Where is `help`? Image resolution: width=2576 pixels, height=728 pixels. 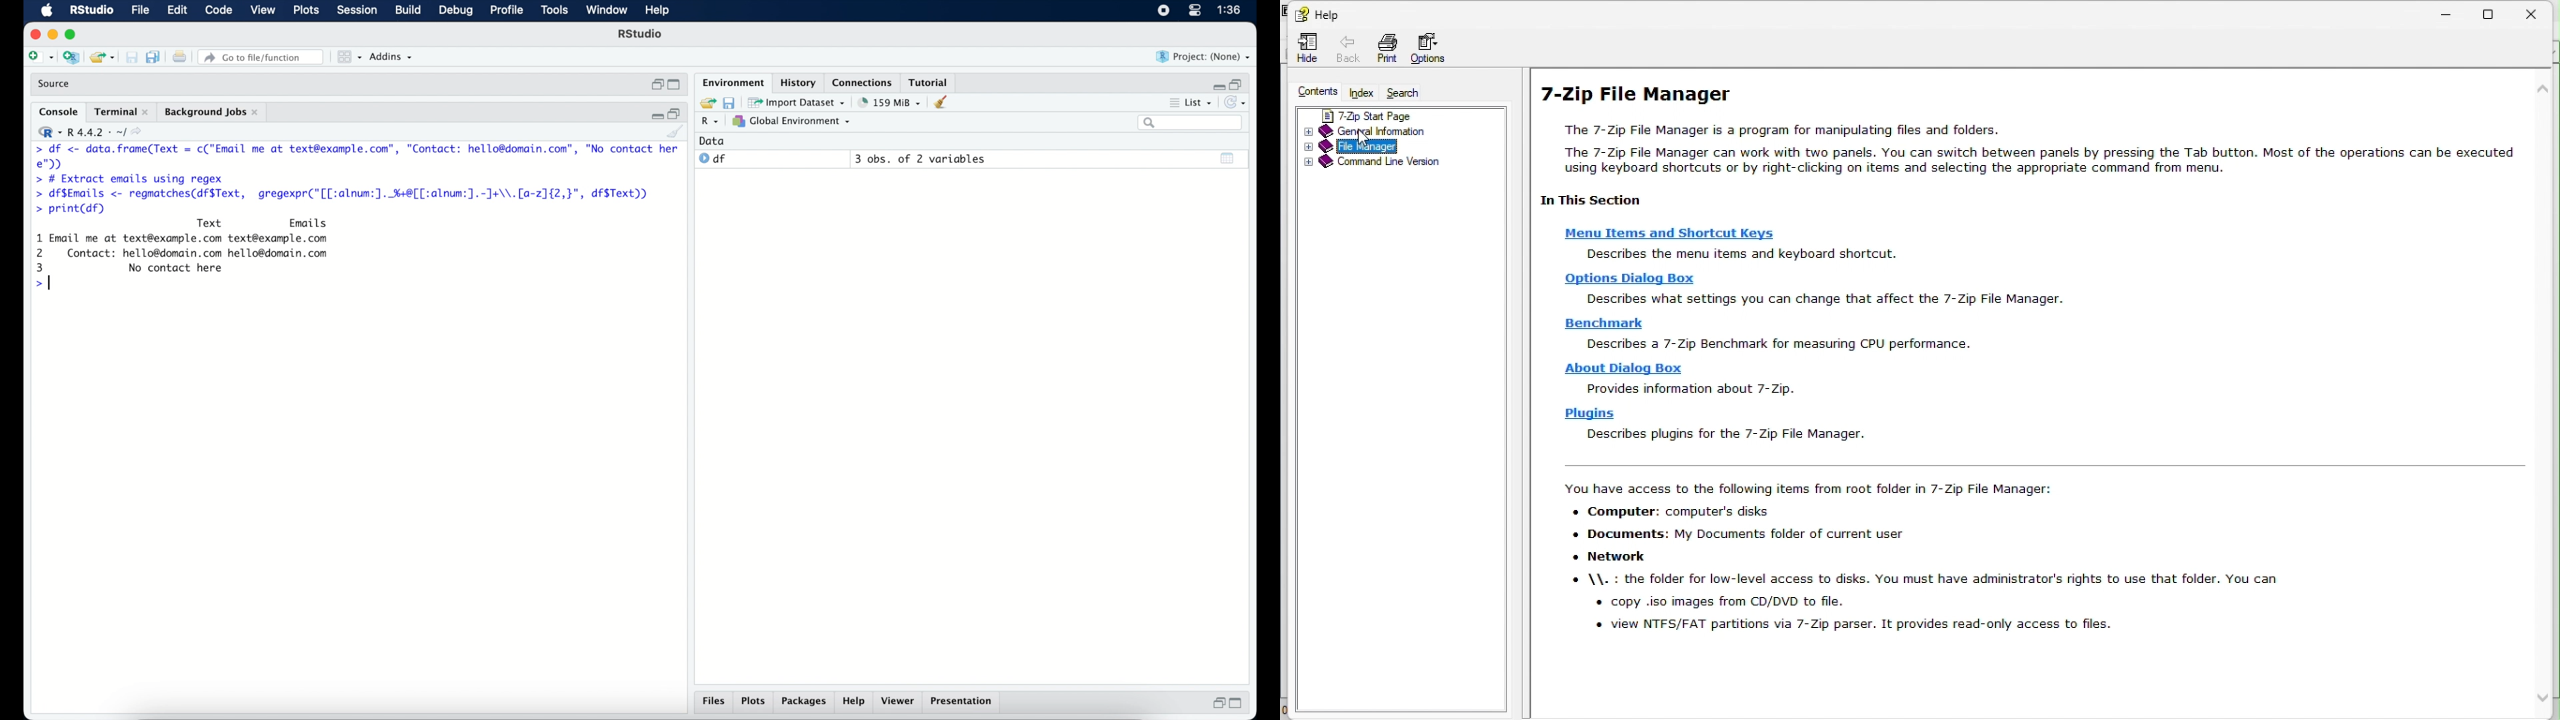 help is located at coordinates (855, 702).